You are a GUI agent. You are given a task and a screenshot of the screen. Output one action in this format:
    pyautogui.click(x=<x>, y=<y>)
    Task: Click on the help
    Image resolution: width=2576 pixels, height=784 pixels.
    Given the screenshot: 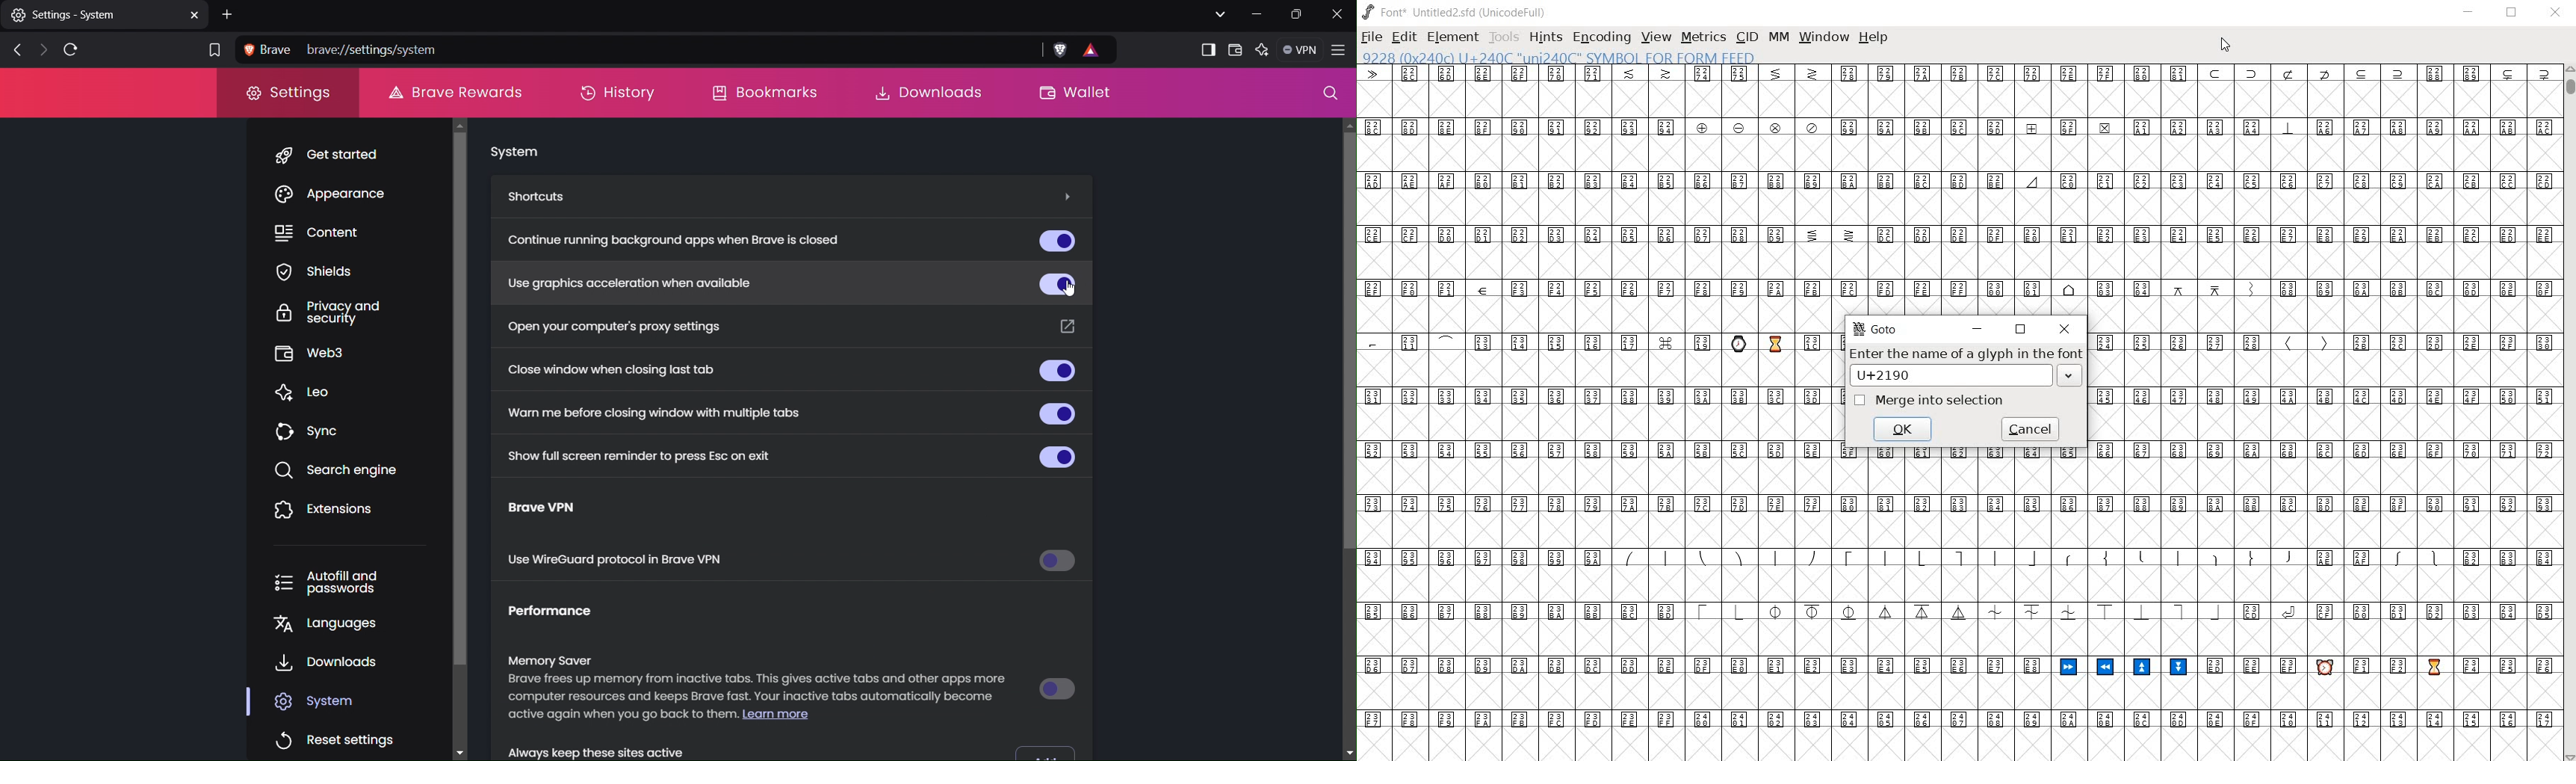 What is the action you would take?
    pyautogui.click(x=1874, y=38)
    